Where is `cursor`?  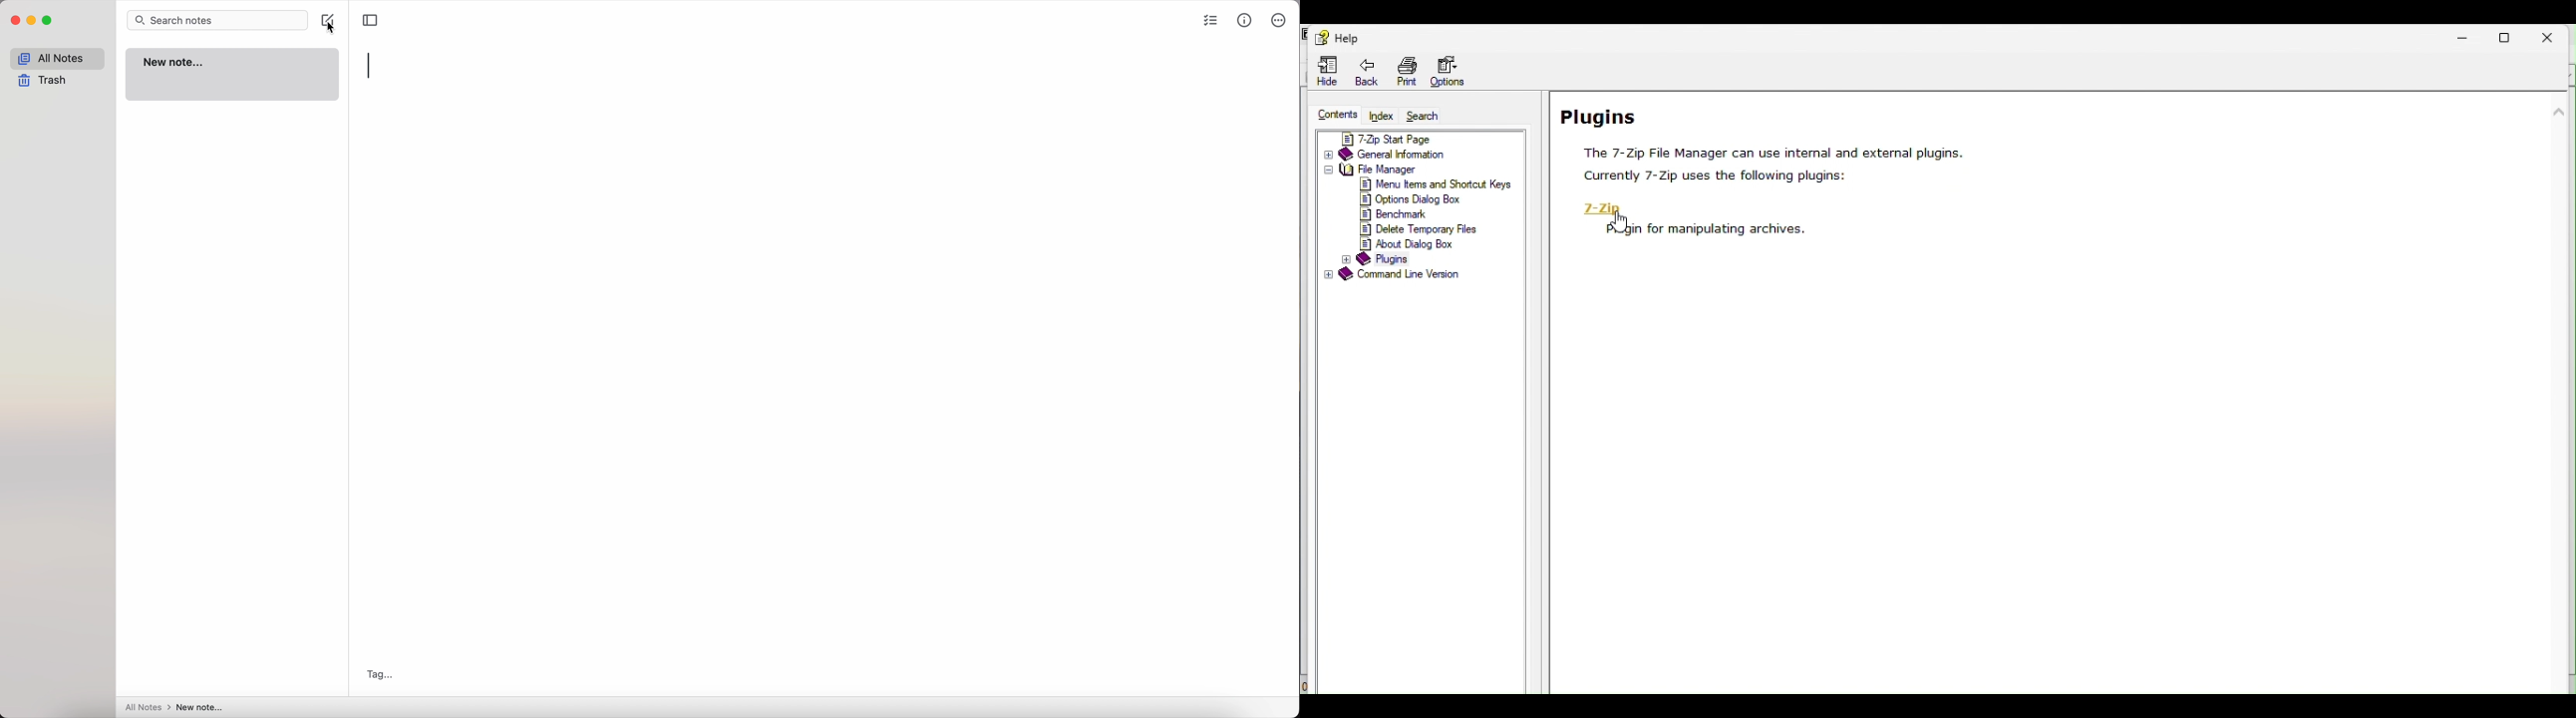 cursor is located at coordinates (1621, 222).